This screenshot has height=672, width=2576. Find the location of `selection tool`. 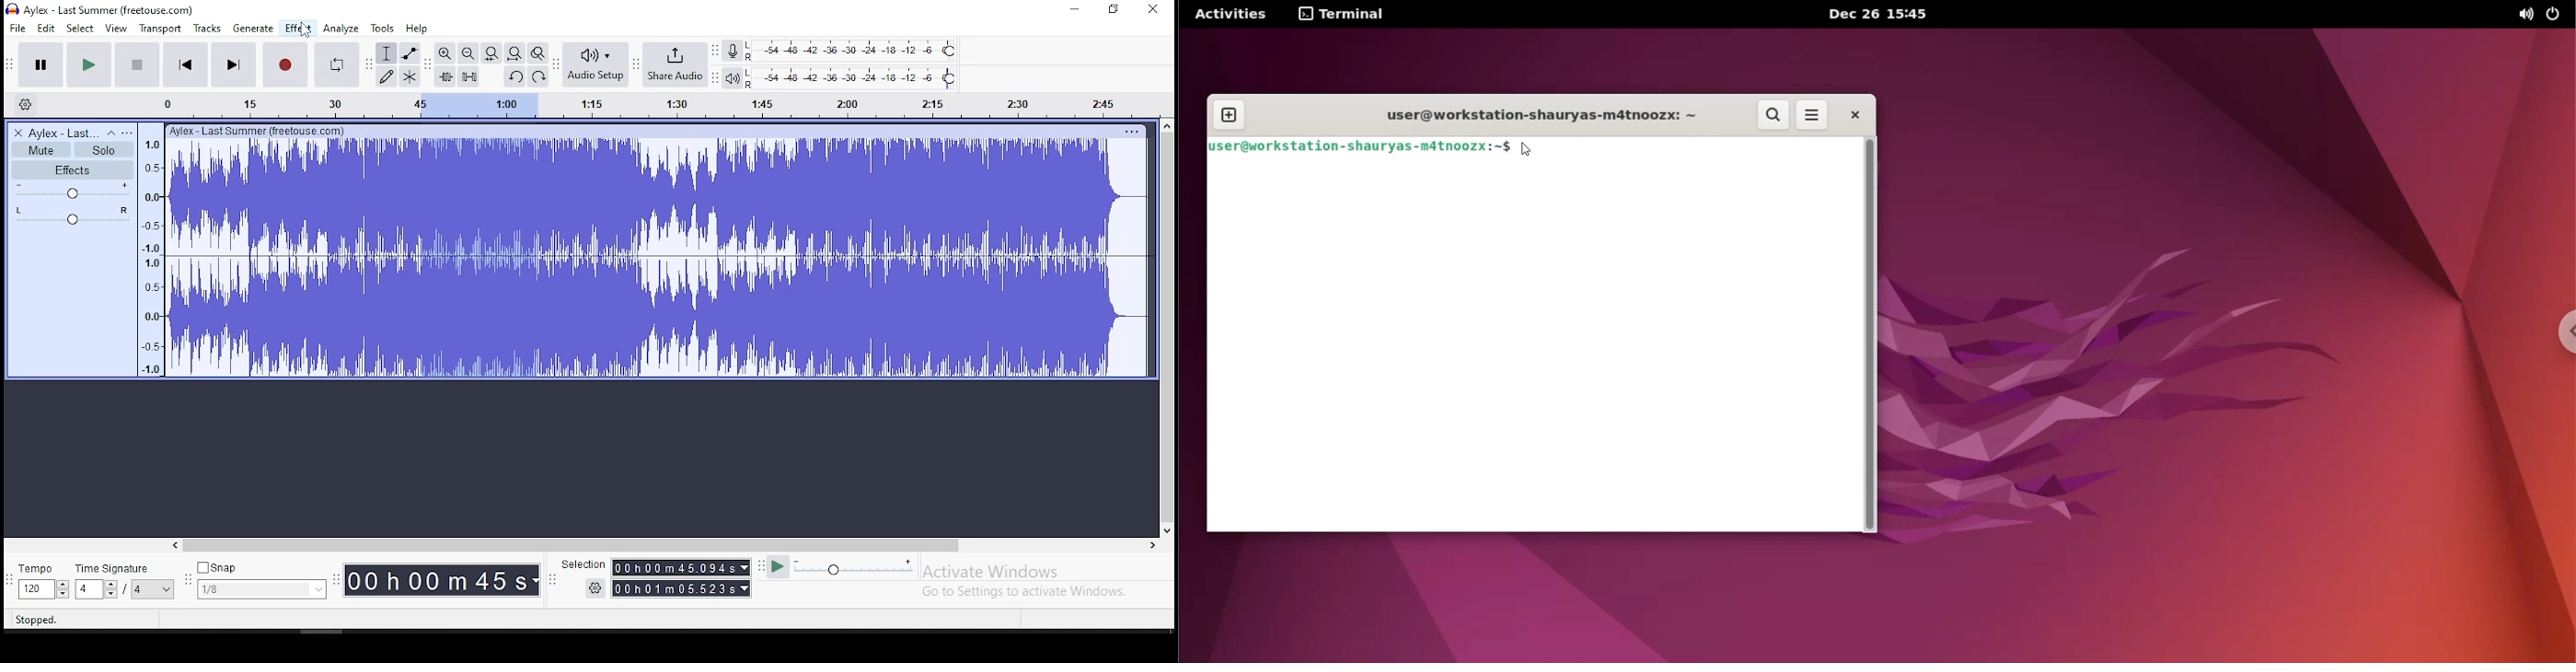

selection tool is located at coordinates (387, 52).